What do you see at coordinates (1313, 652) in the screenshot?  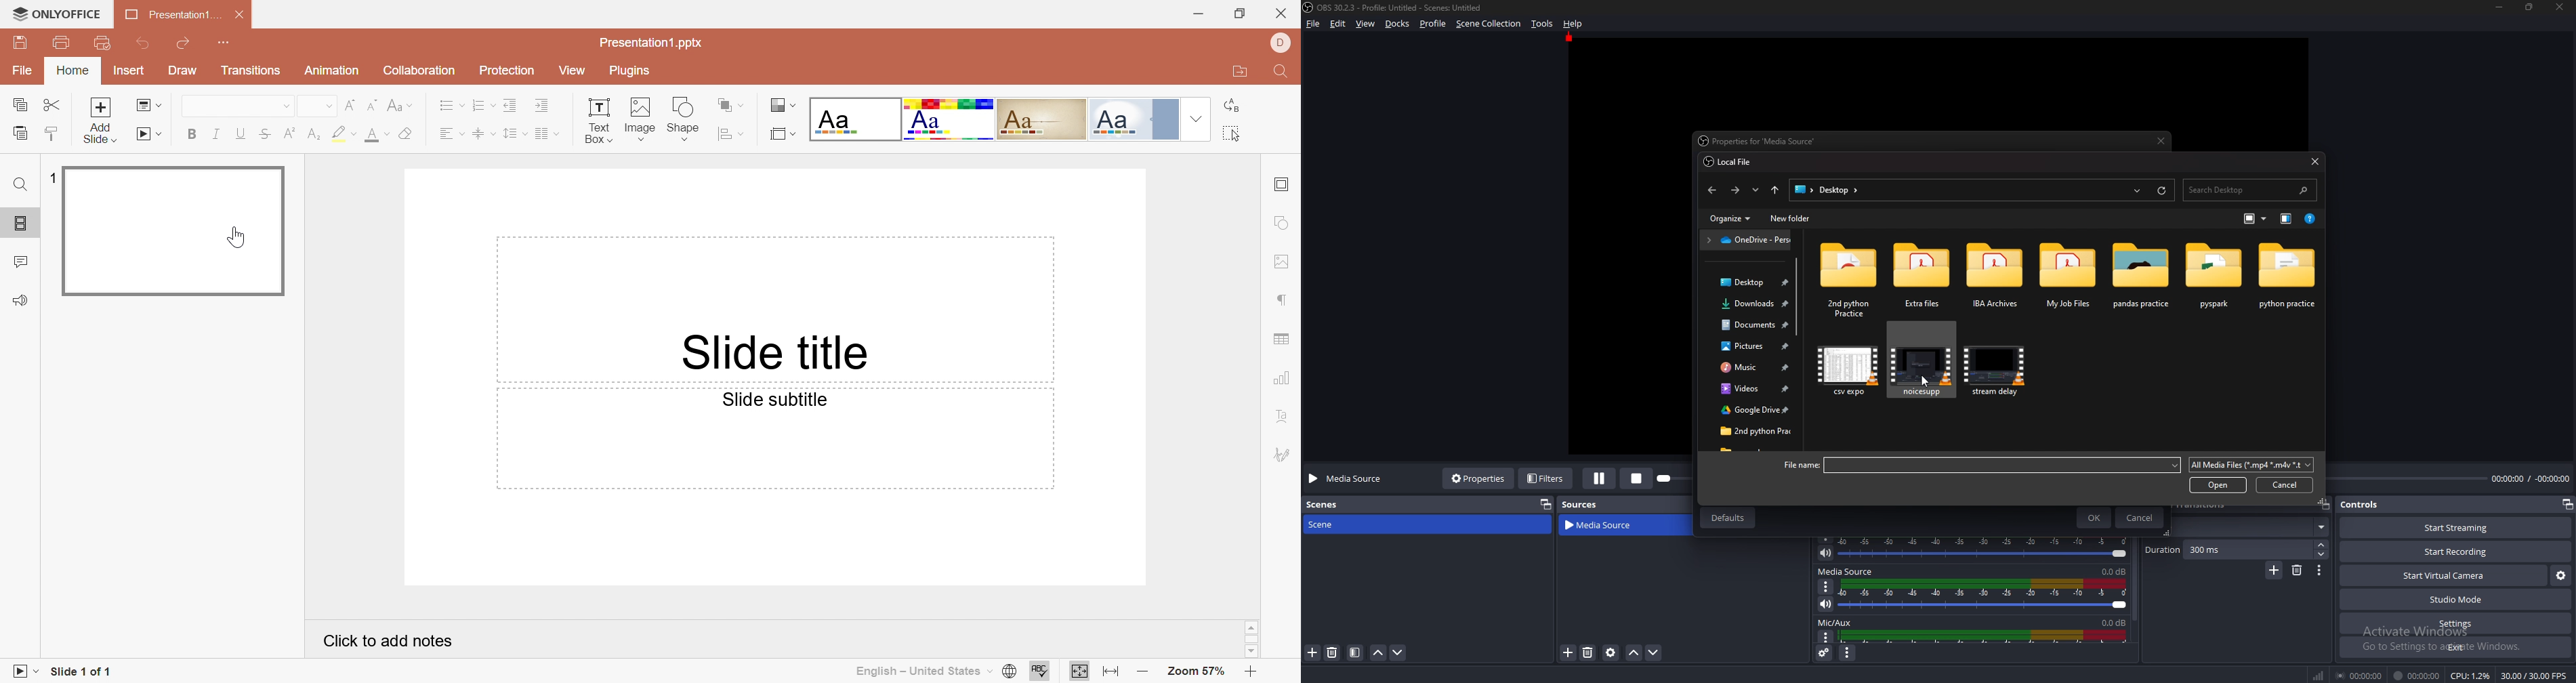 I see `add scene` at bounding box center [1313, 652].